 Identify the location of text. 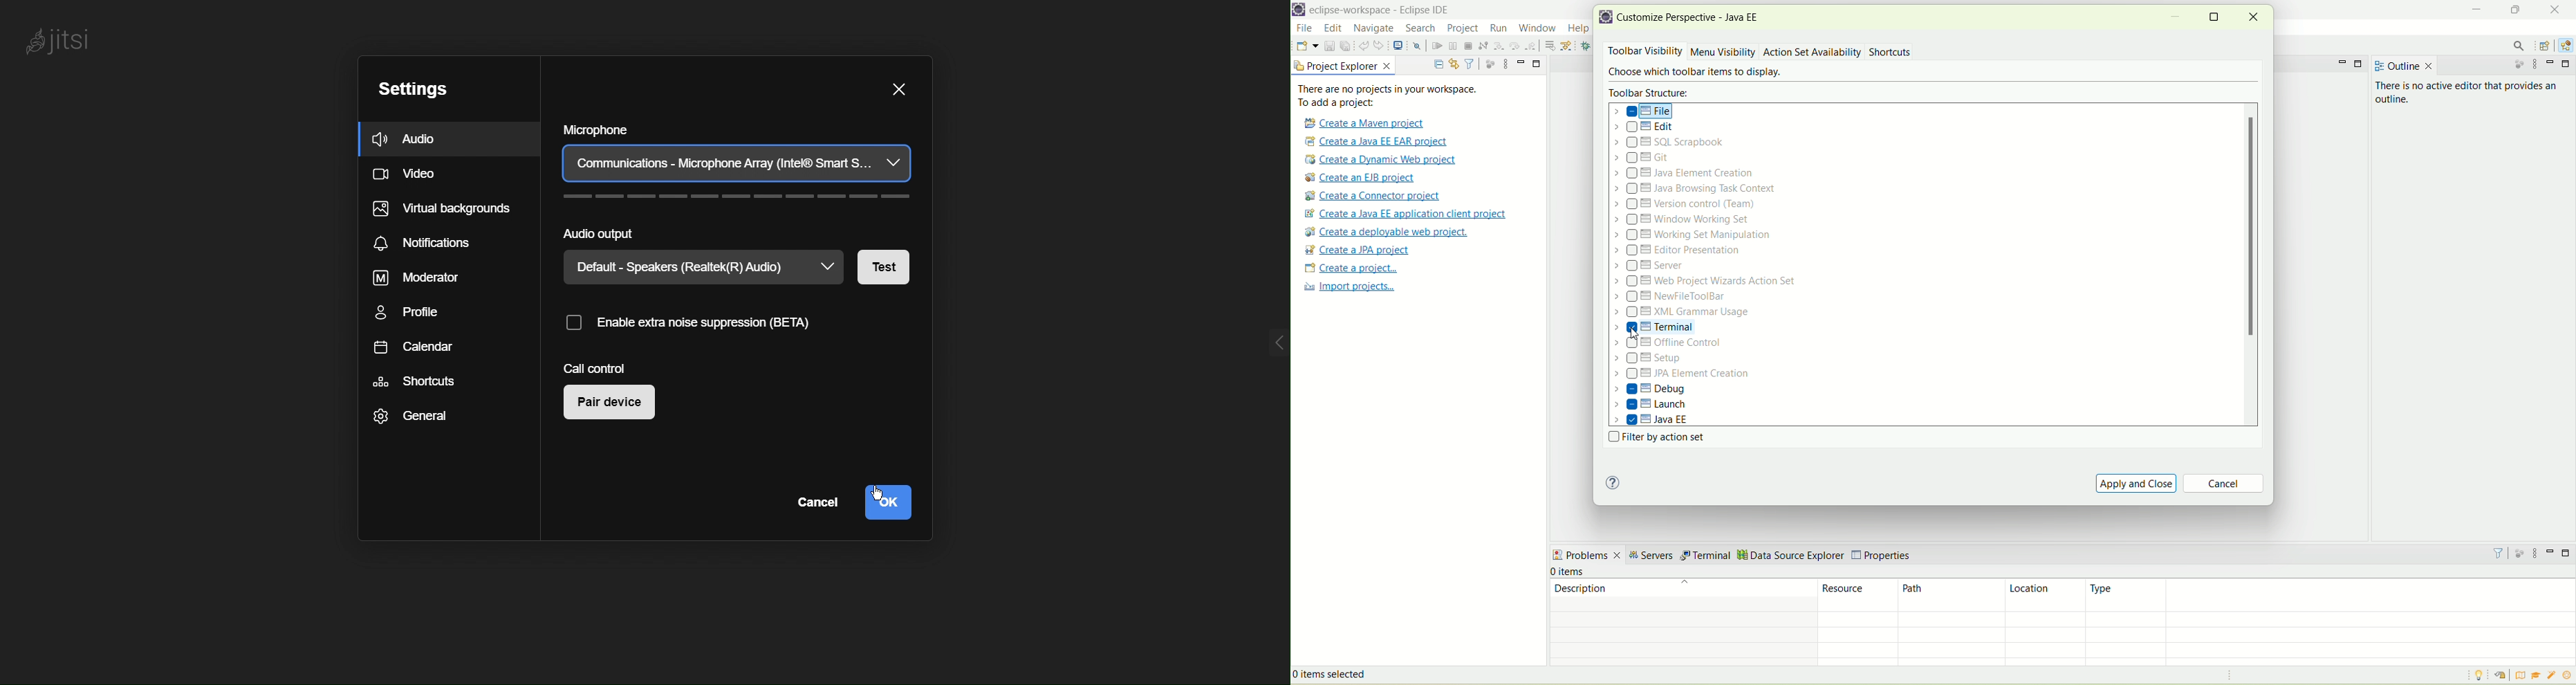
(1396, 96).